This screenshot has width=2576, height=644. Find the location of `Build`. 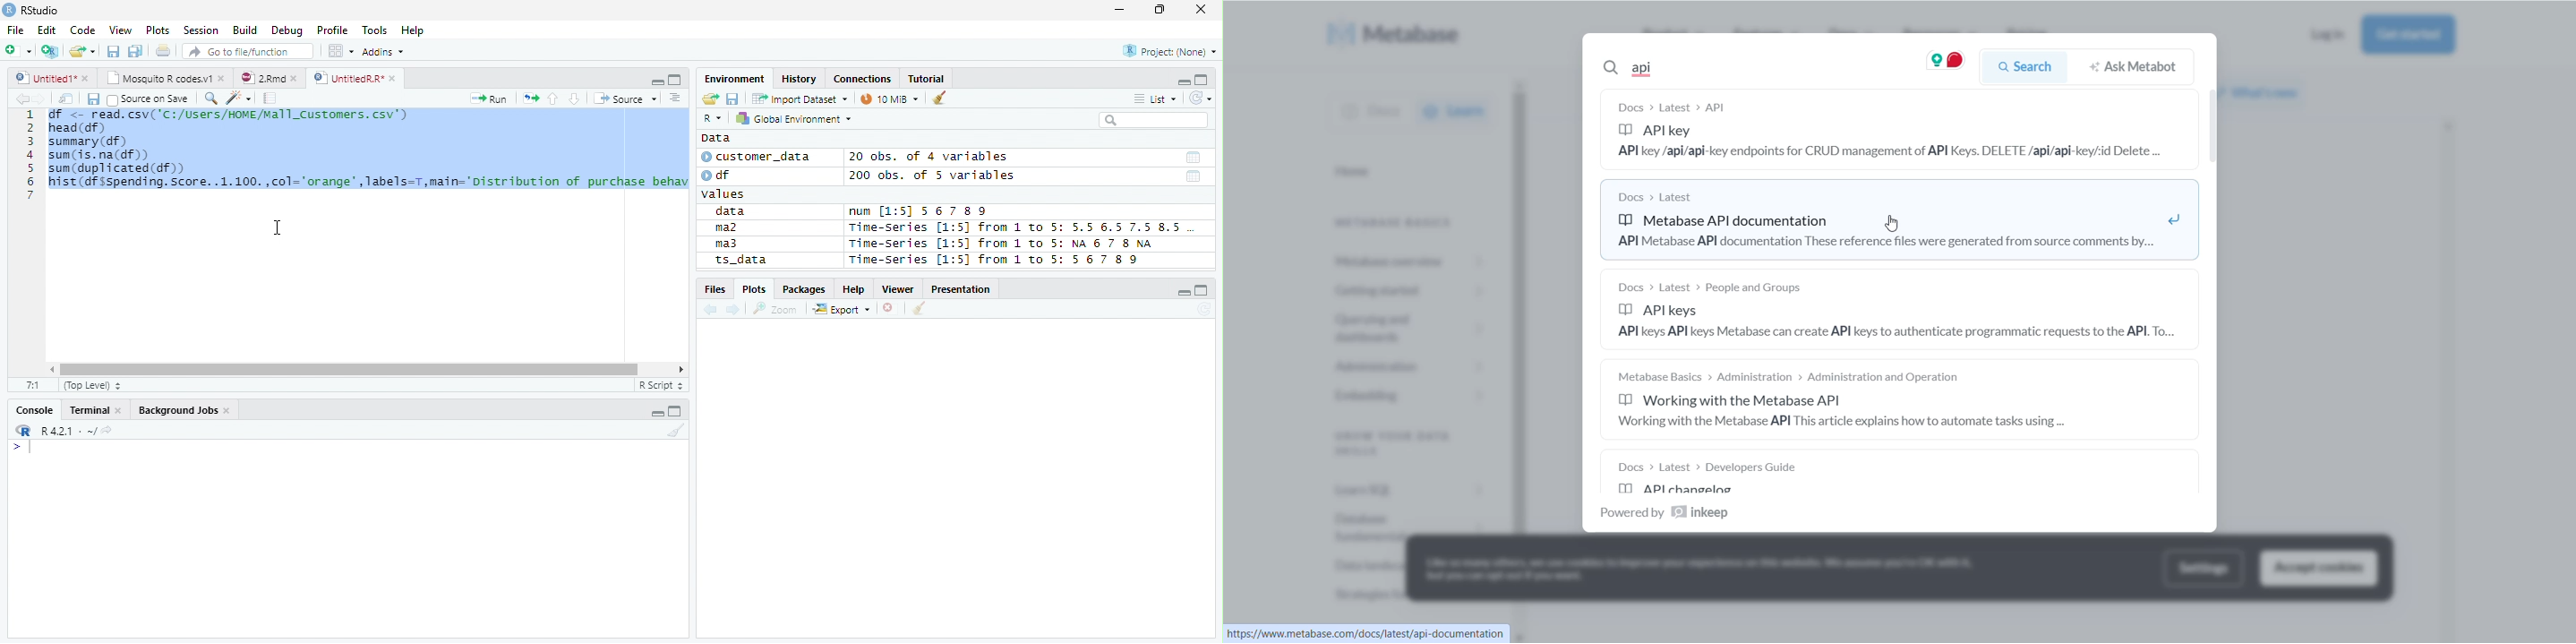

Build is located at coordinates (247, 31).